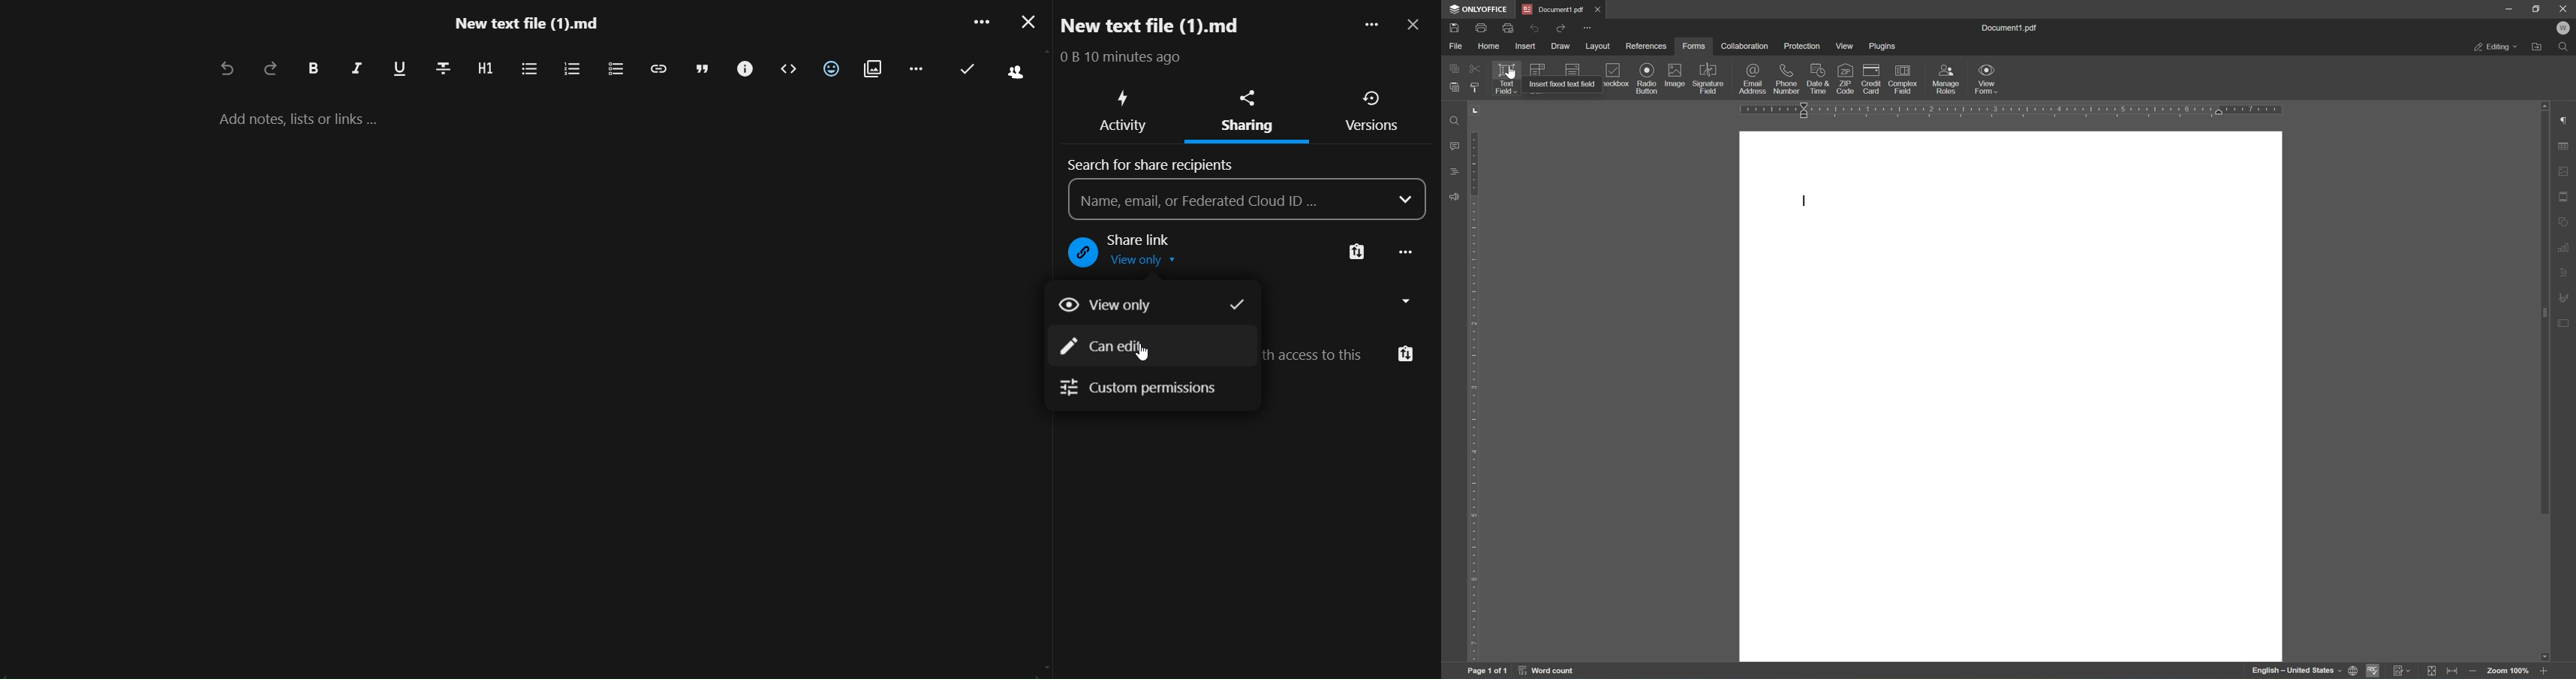 Image resolution: width=2576 pixels, height=700 pixels. What do you see at coordinates (314, 119) in the screenshot?
I see `add notes` at bounding box center [314, 119].